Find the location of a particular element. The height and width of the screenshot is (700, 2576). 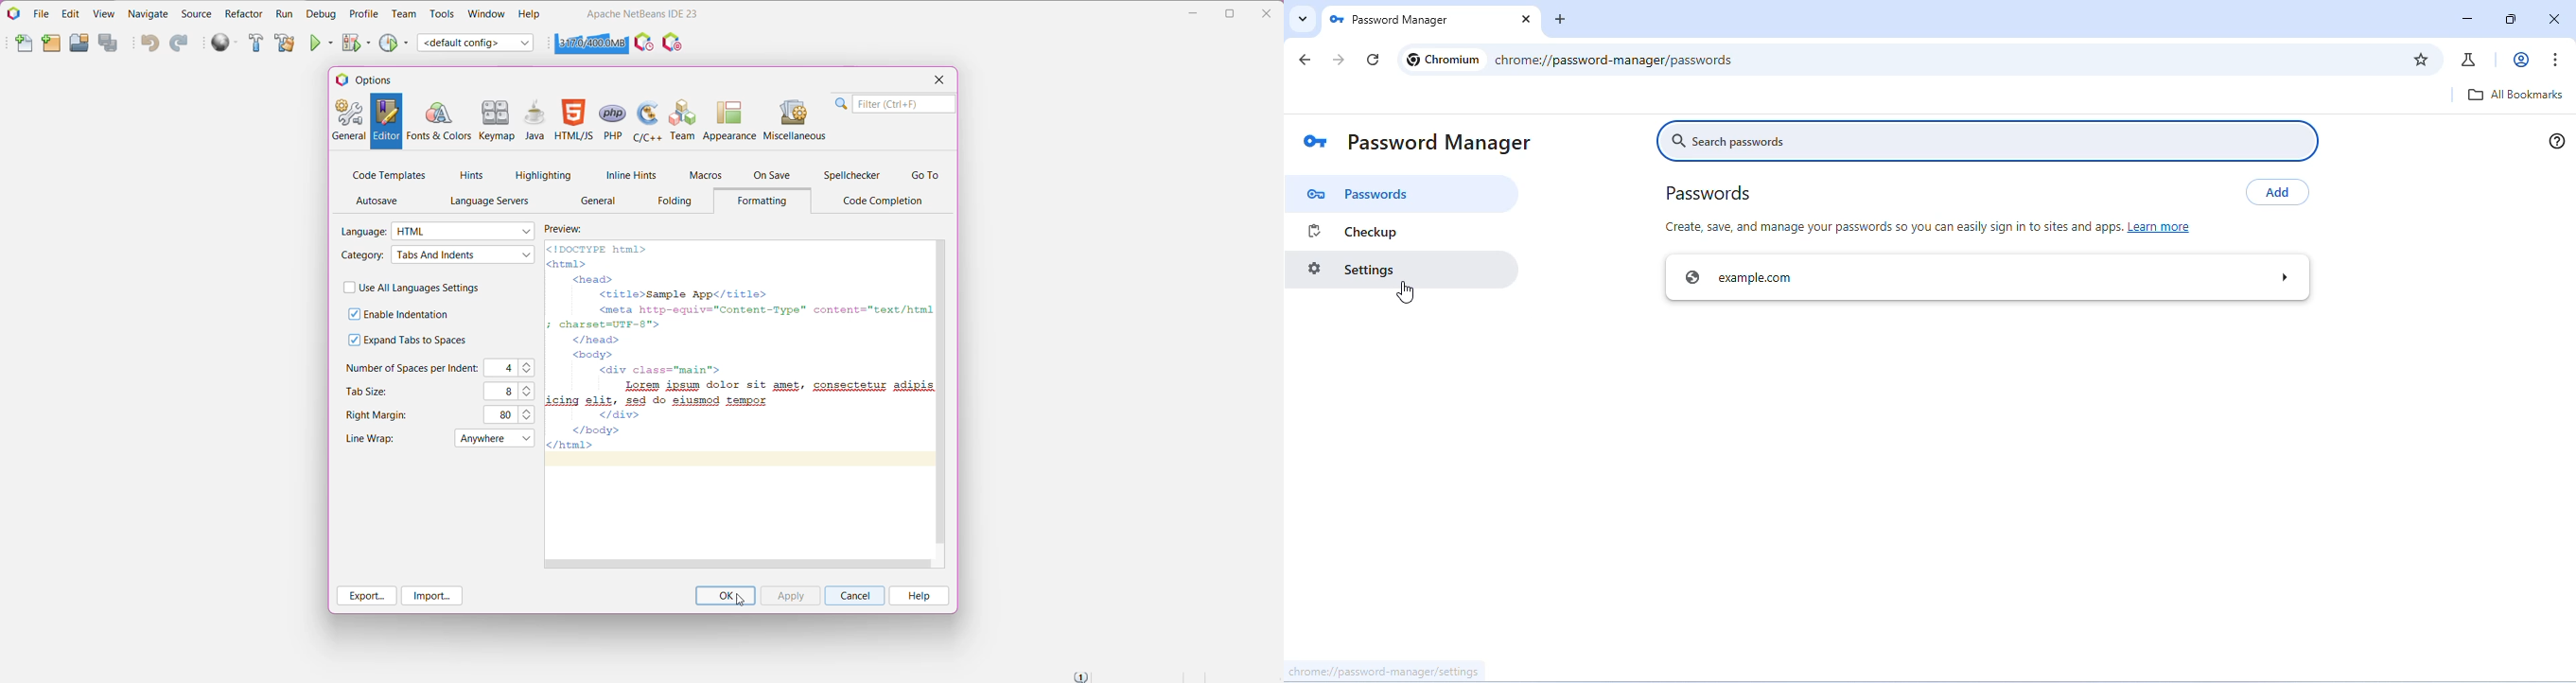

logo is located at coordinates (1315, 144).